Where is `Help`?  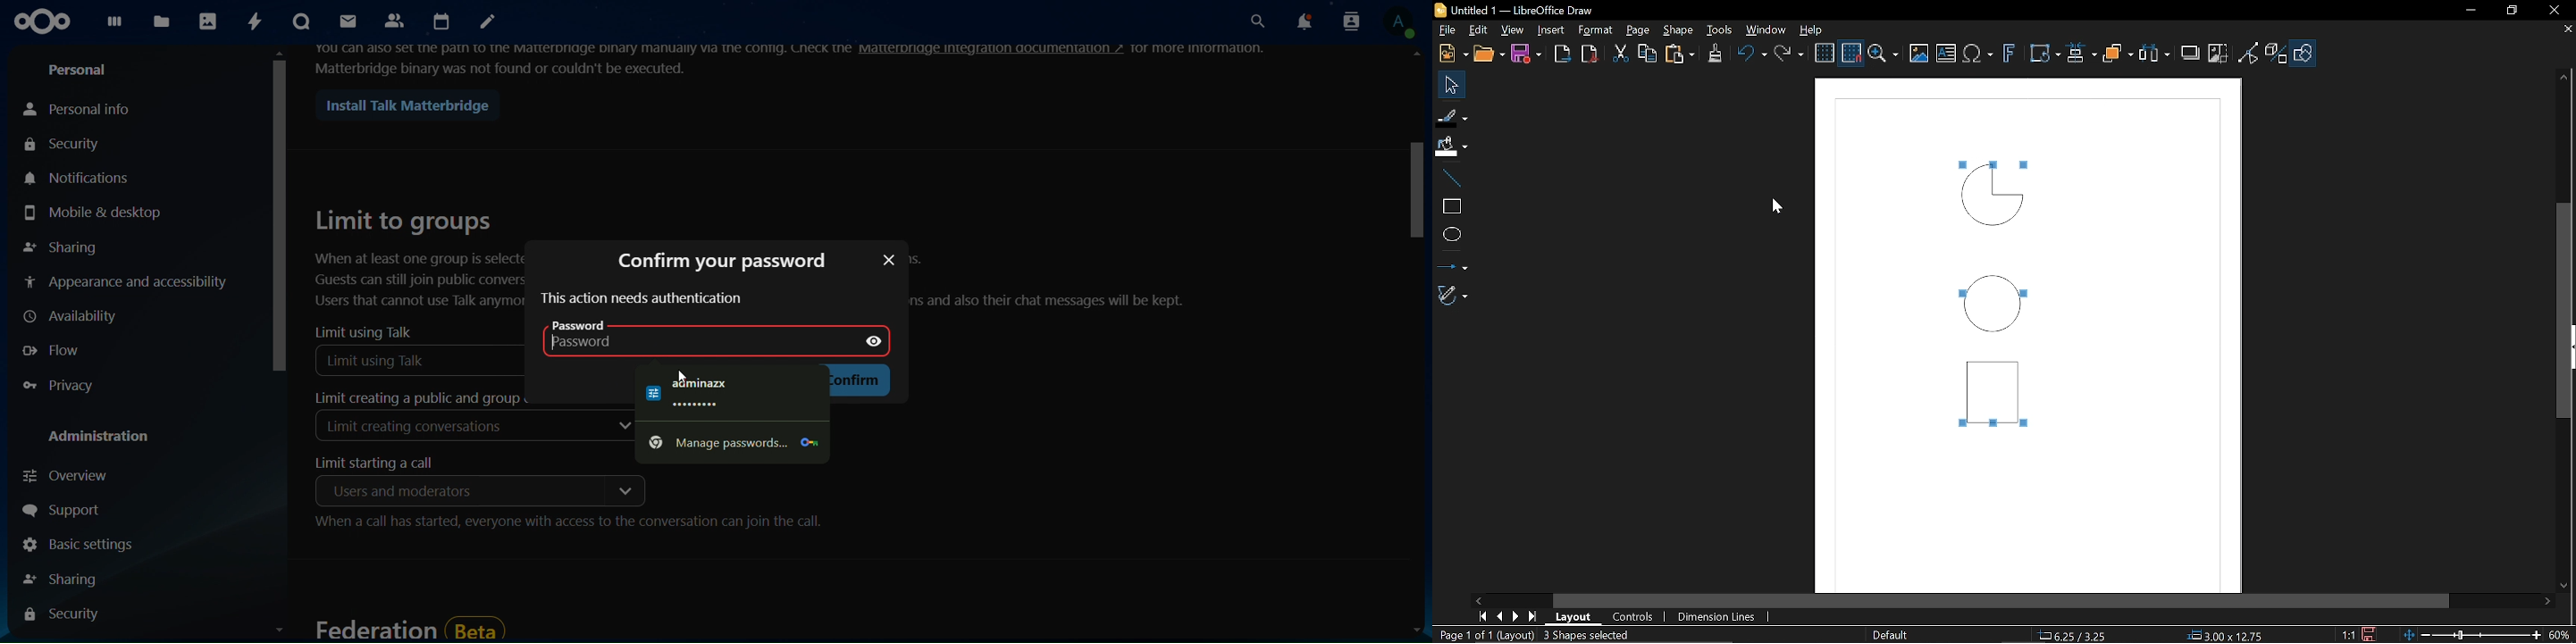 Help is located at coordinates (1816, 29).